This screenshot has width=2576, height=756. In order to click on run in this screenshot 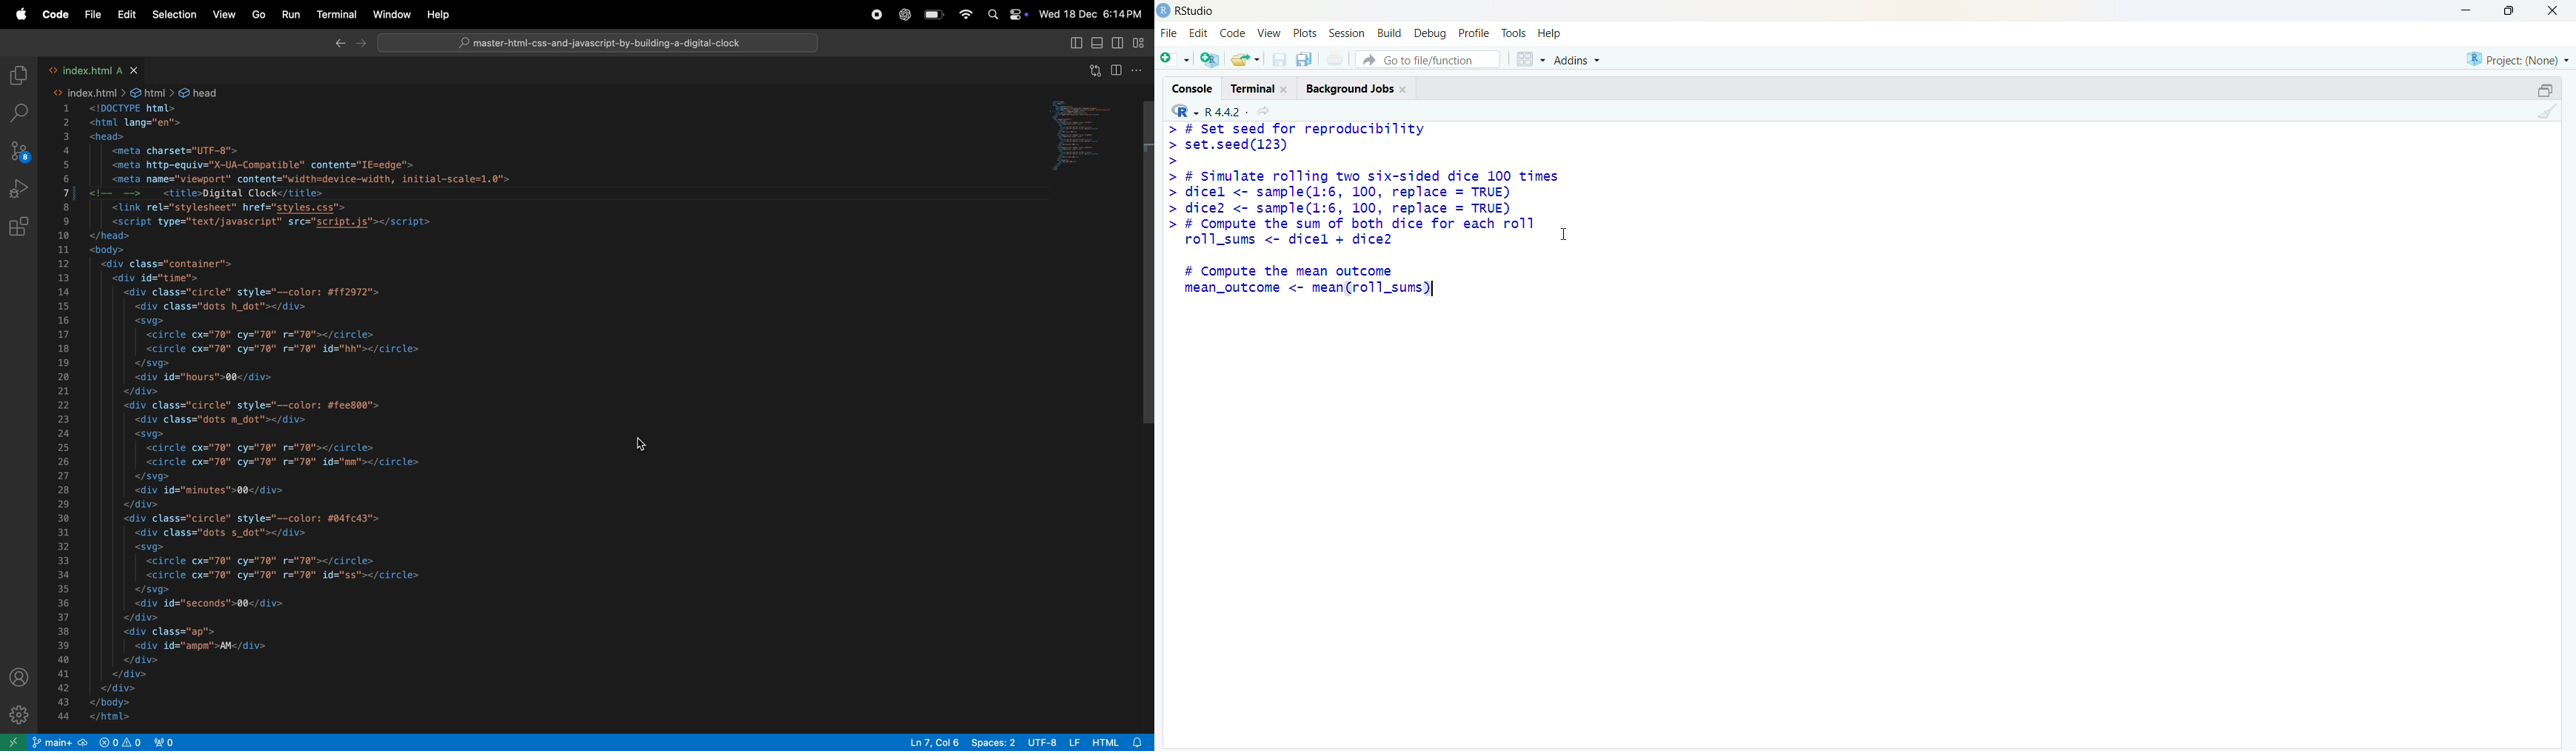, I will do `click(290, 15)`.